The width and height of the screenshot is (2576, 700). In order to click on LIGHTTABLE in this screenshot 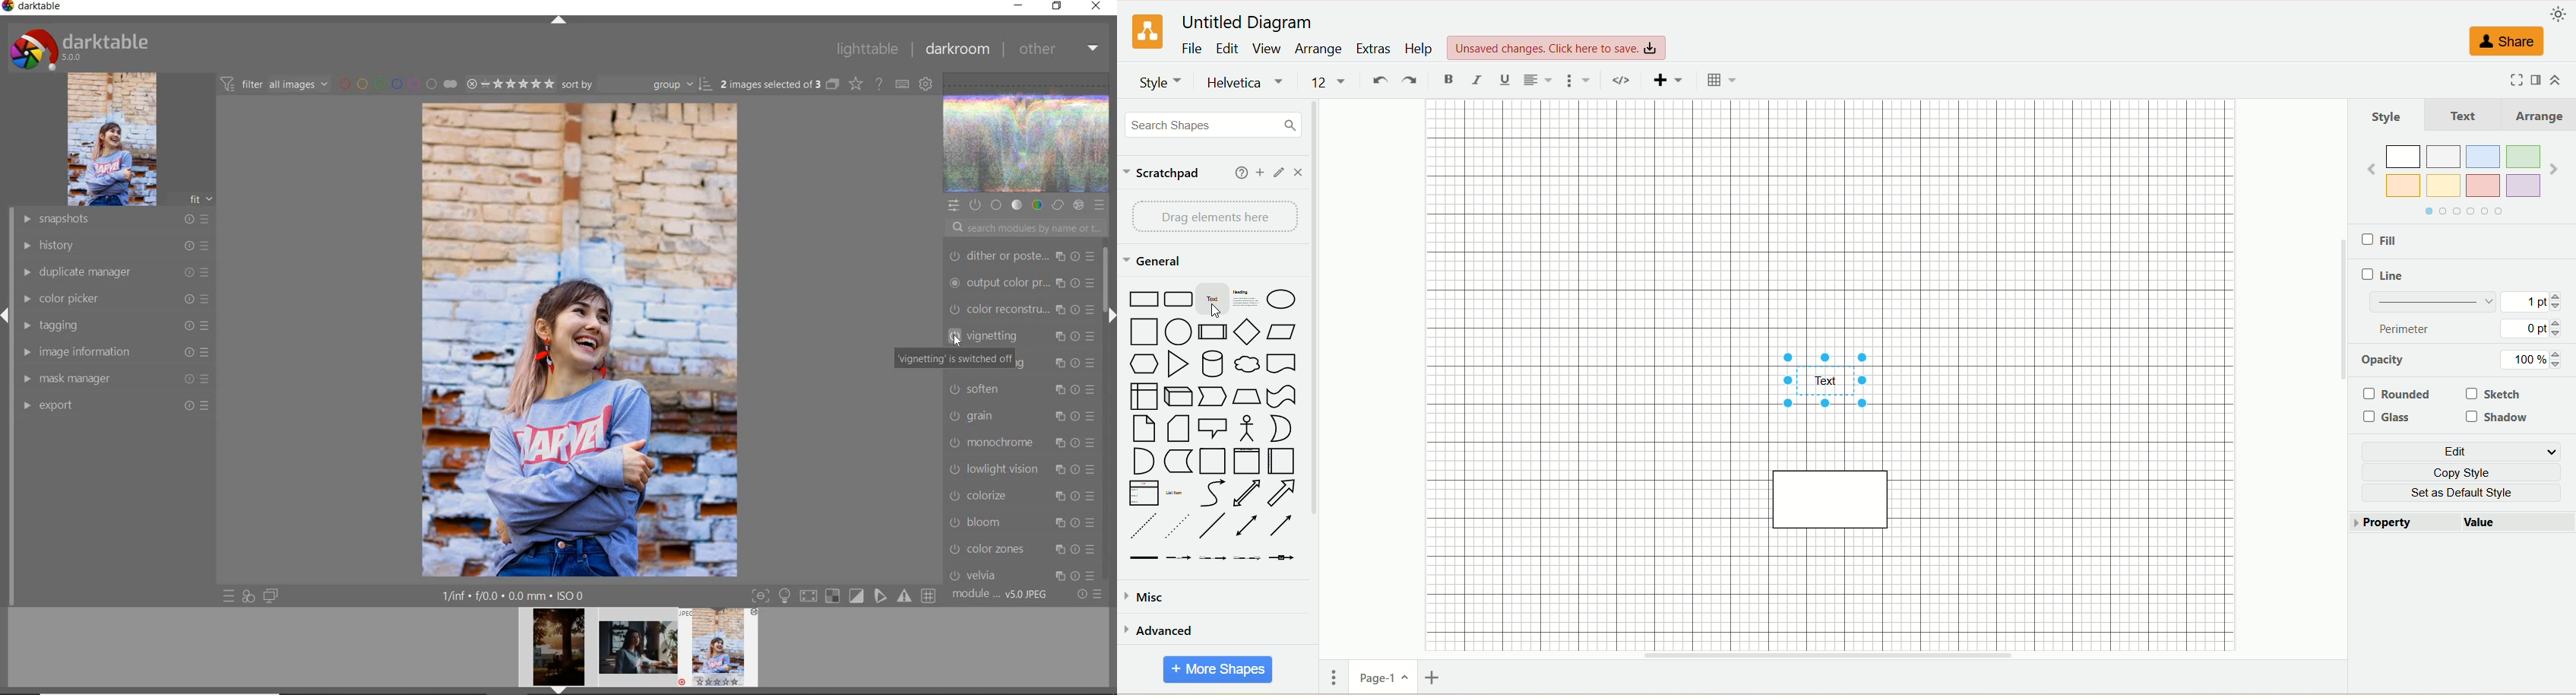, I will do `click(867, 49)`.